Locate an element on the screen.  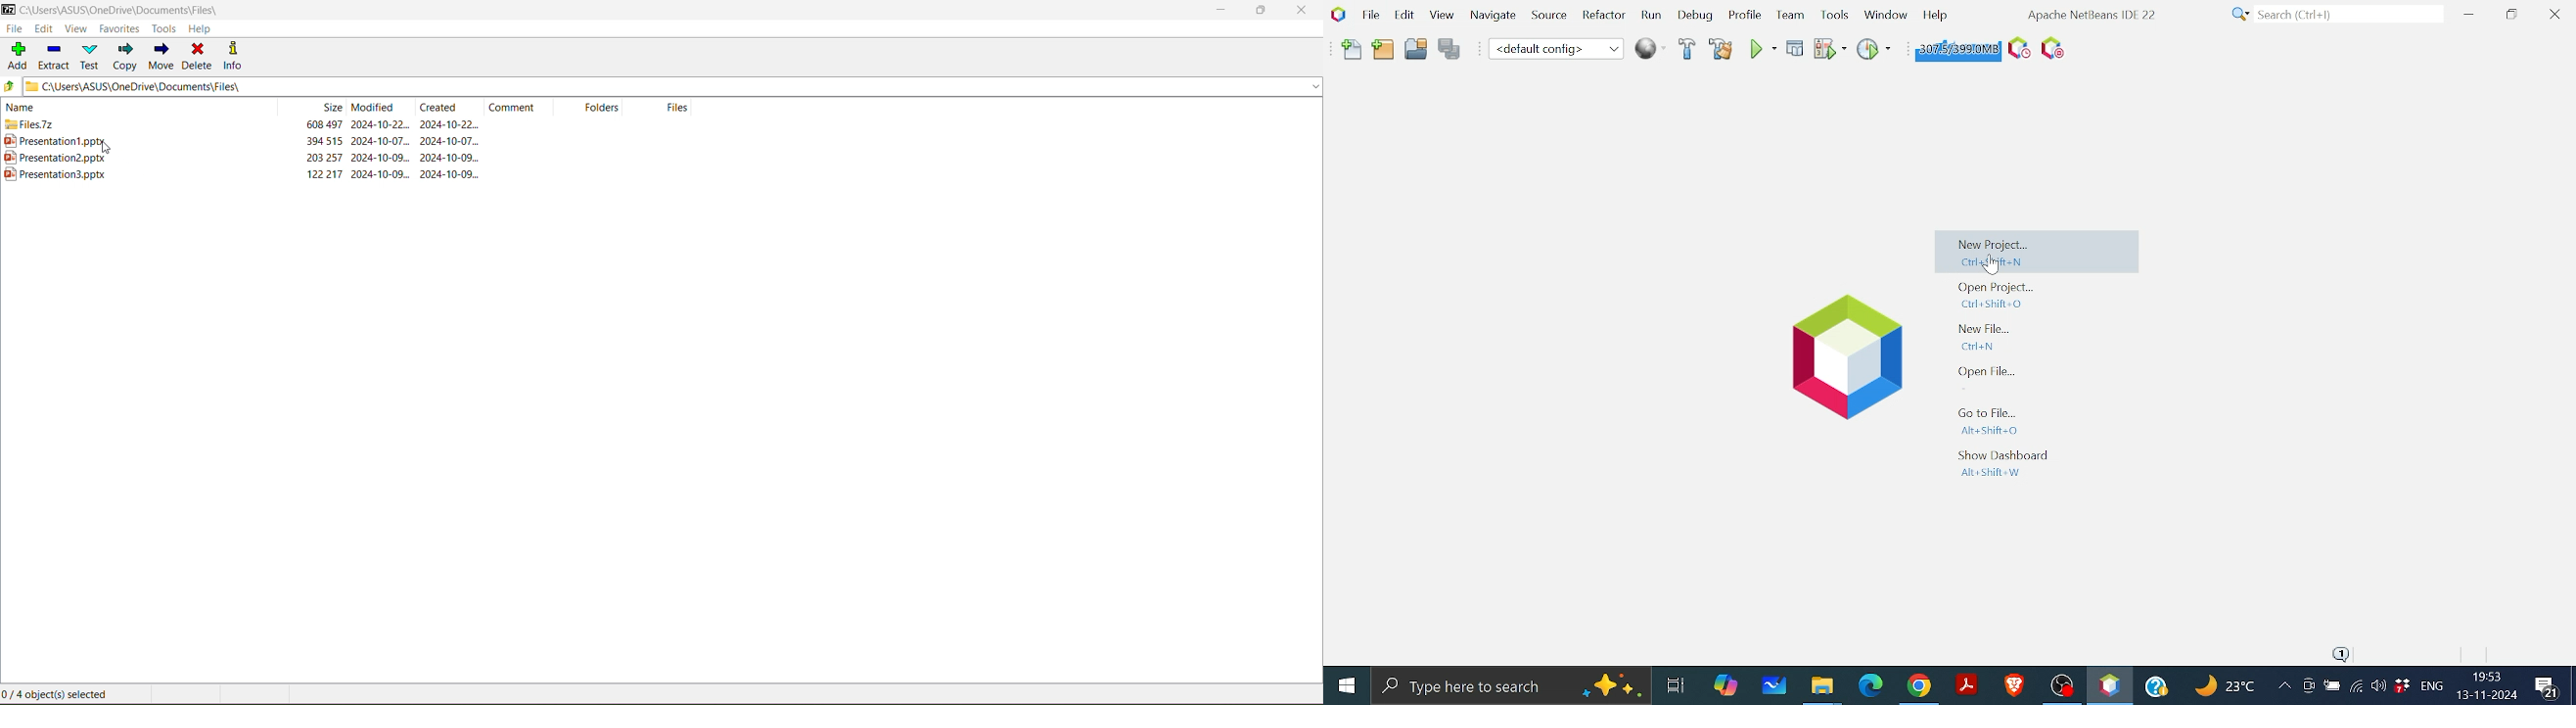
203 257 is located at coordinates (325, 157).